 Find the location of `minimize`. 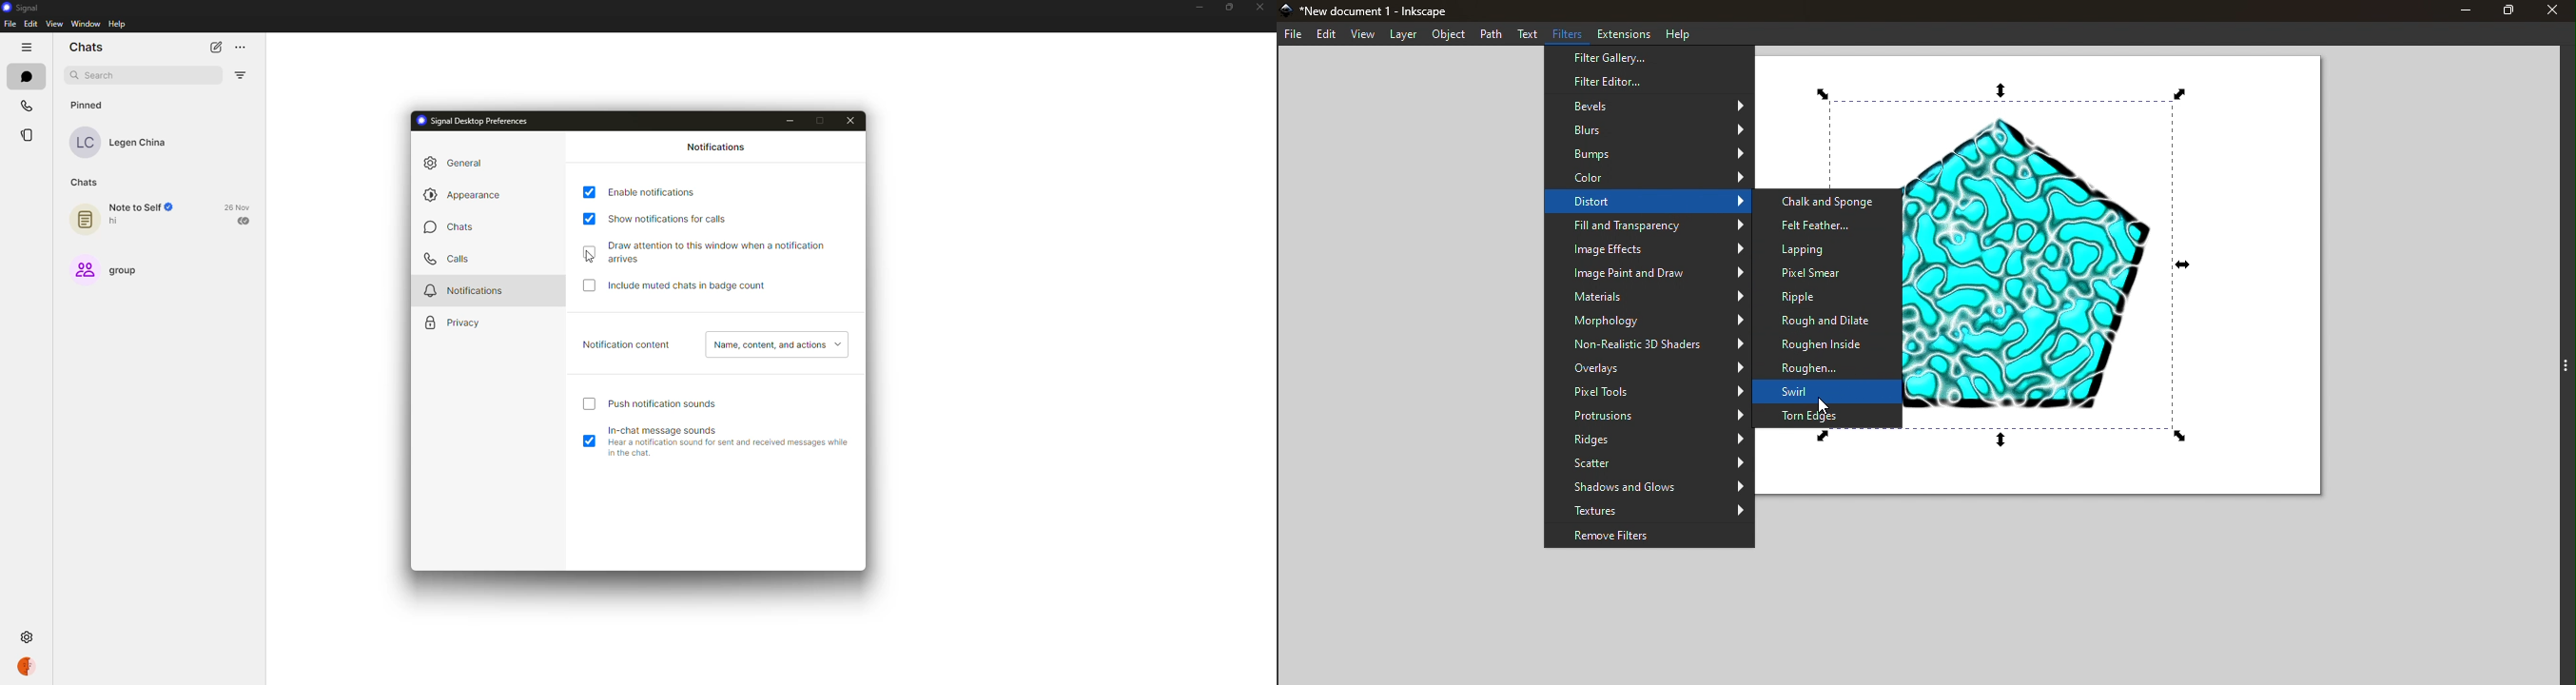

minimize is located at coordinates (1198, 6).